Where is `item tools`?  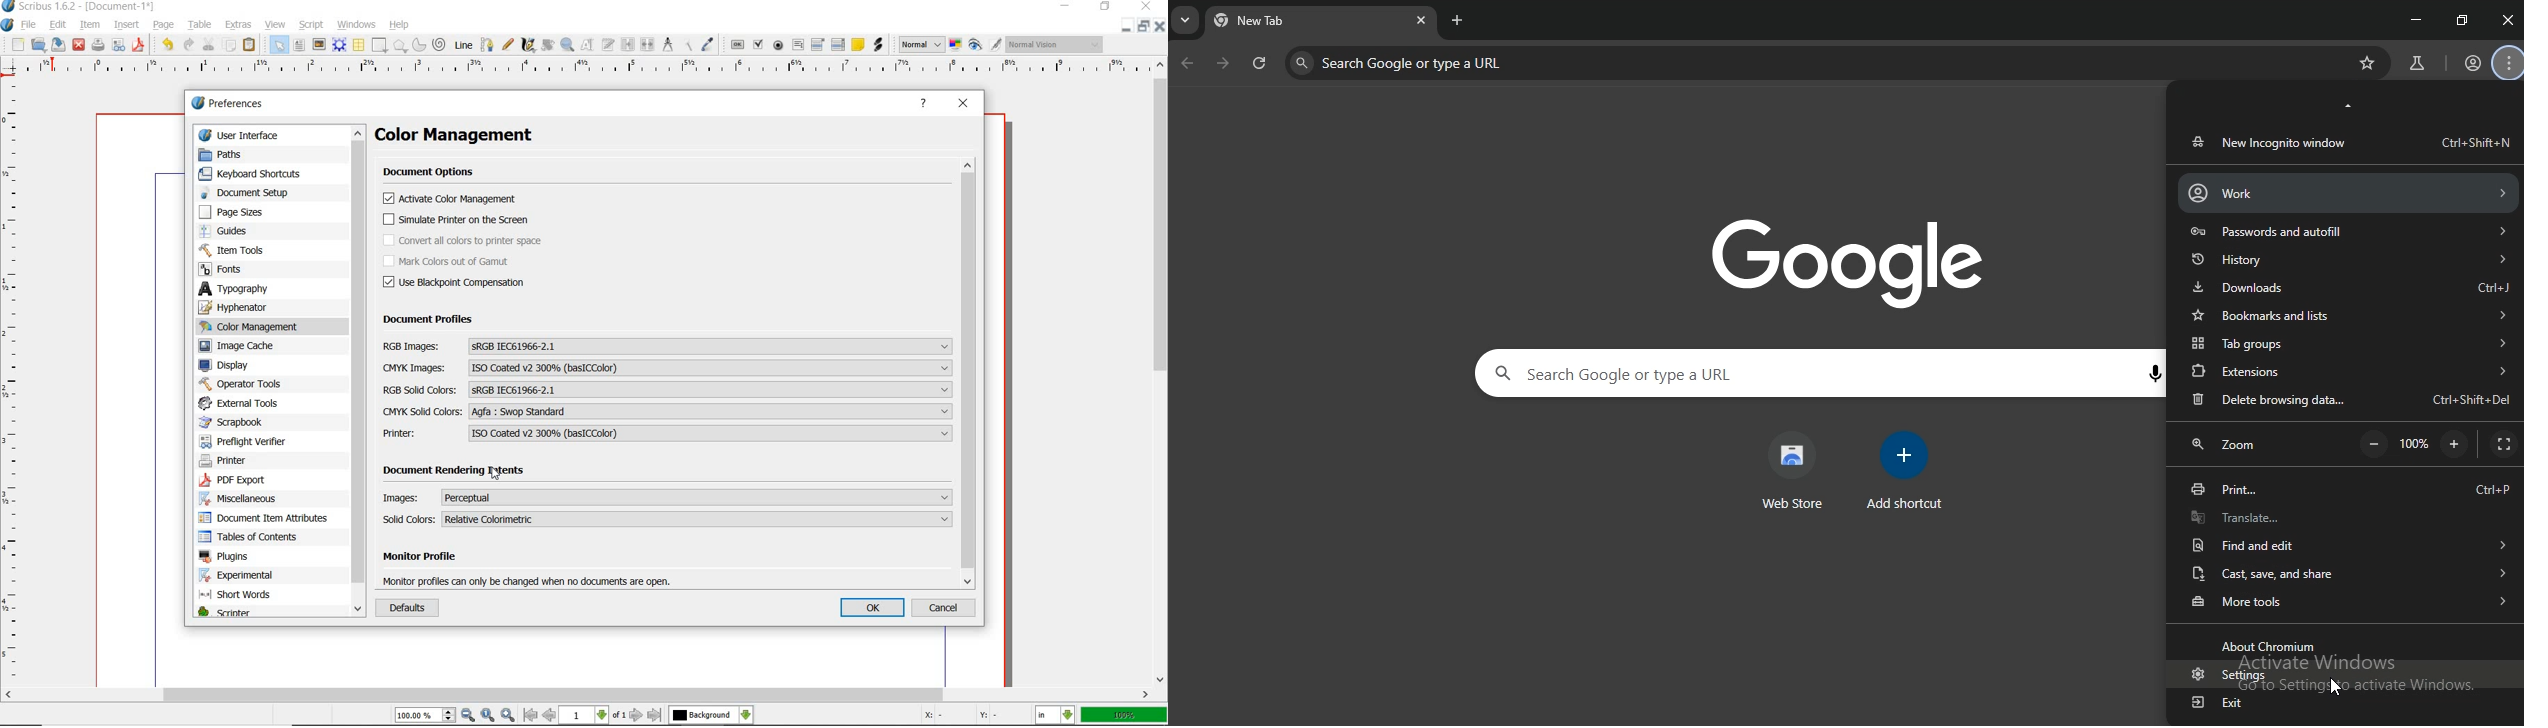 item tools is located at coordinates (248, 250).